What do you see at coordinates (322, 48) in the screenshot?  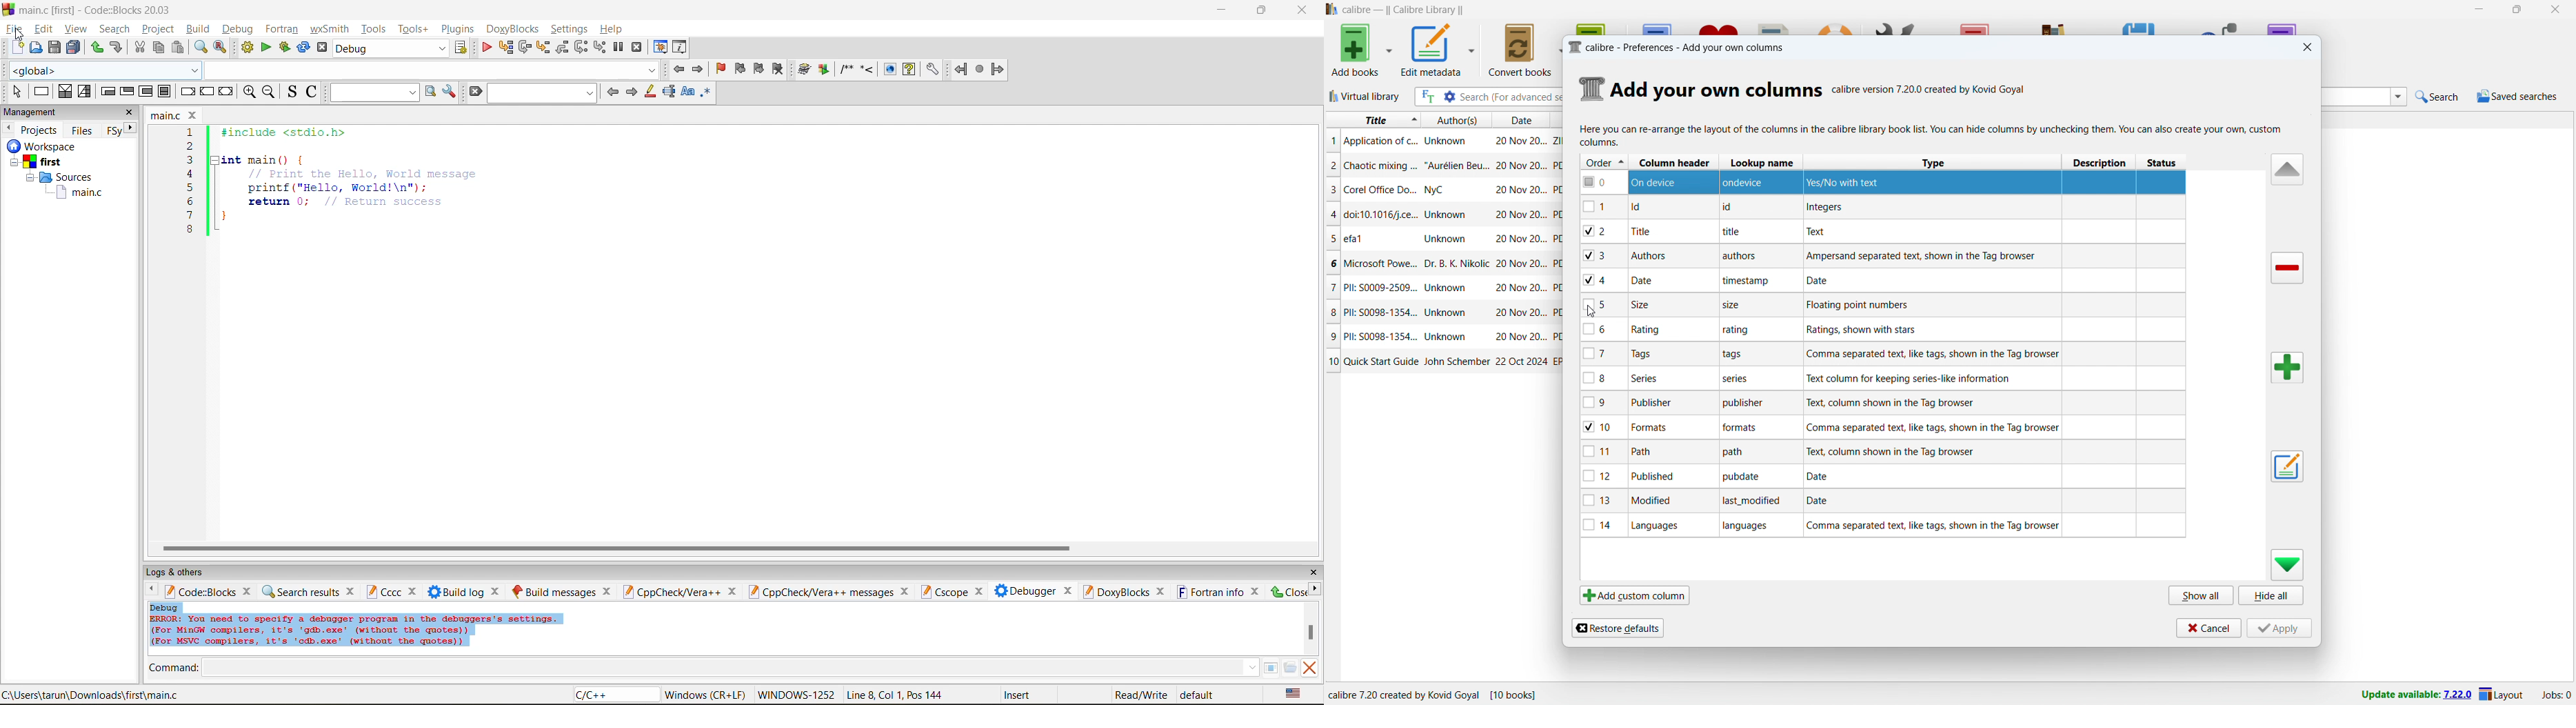 I see `abort` at bounding box center [322, 48].